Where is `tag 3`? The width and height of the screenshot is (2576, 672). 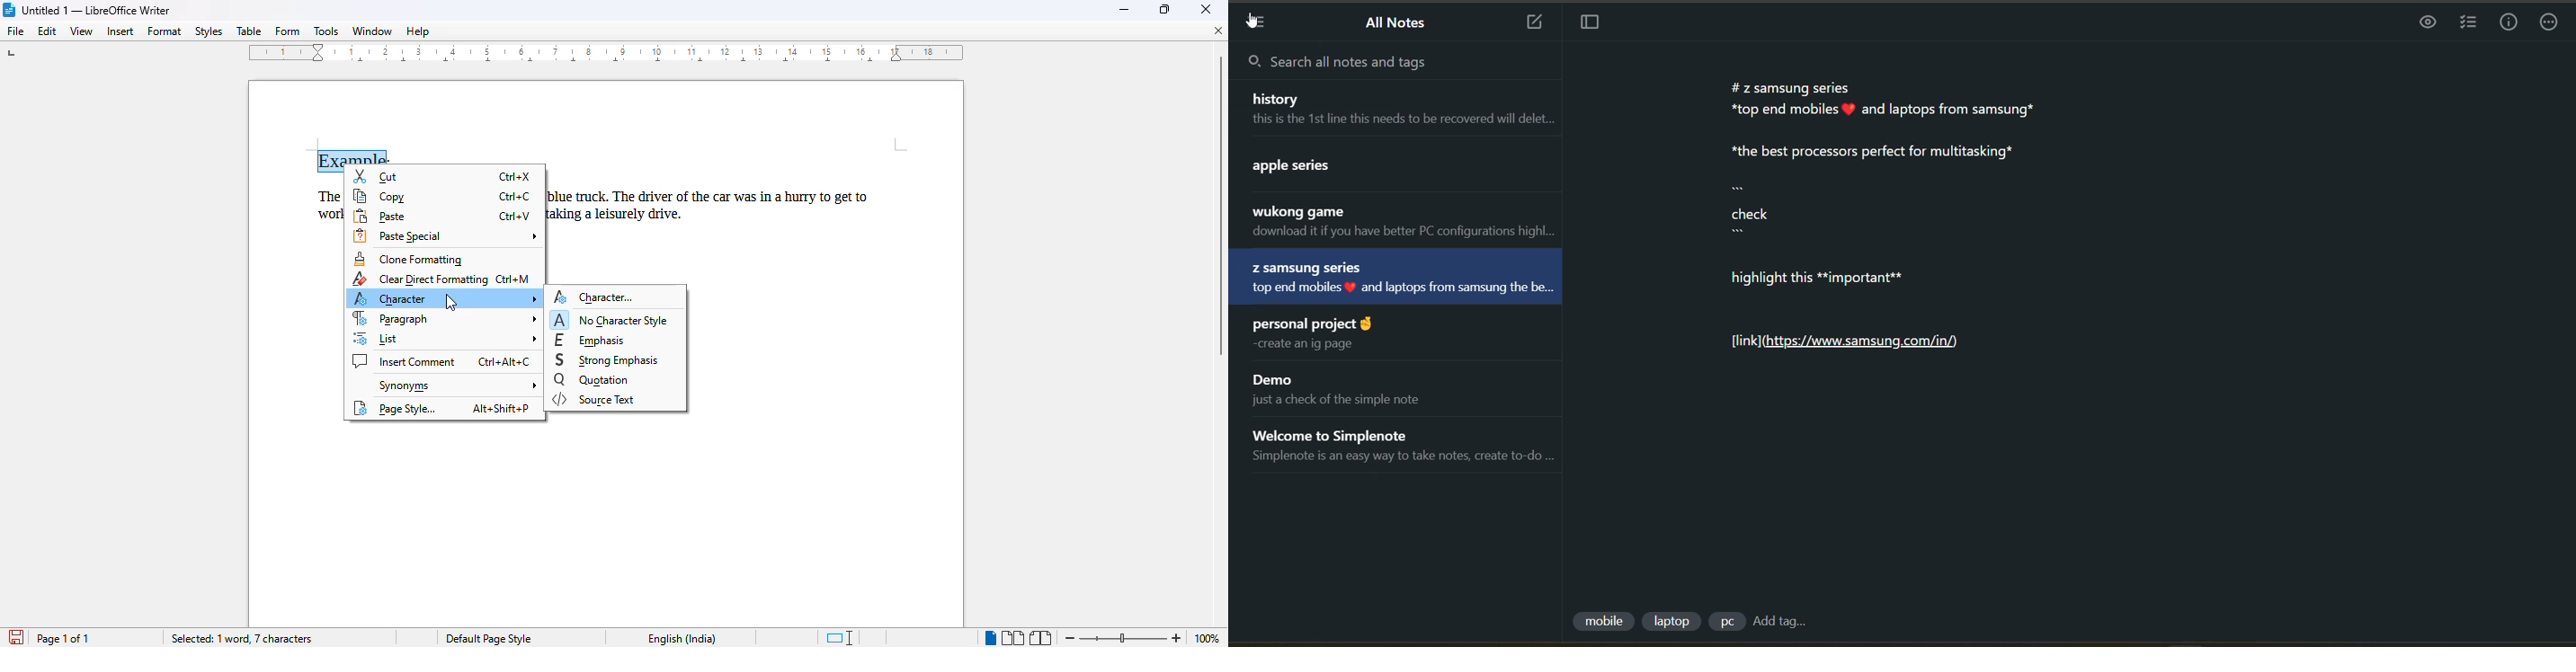 tag 3 is located at coordinates (1724, 624).